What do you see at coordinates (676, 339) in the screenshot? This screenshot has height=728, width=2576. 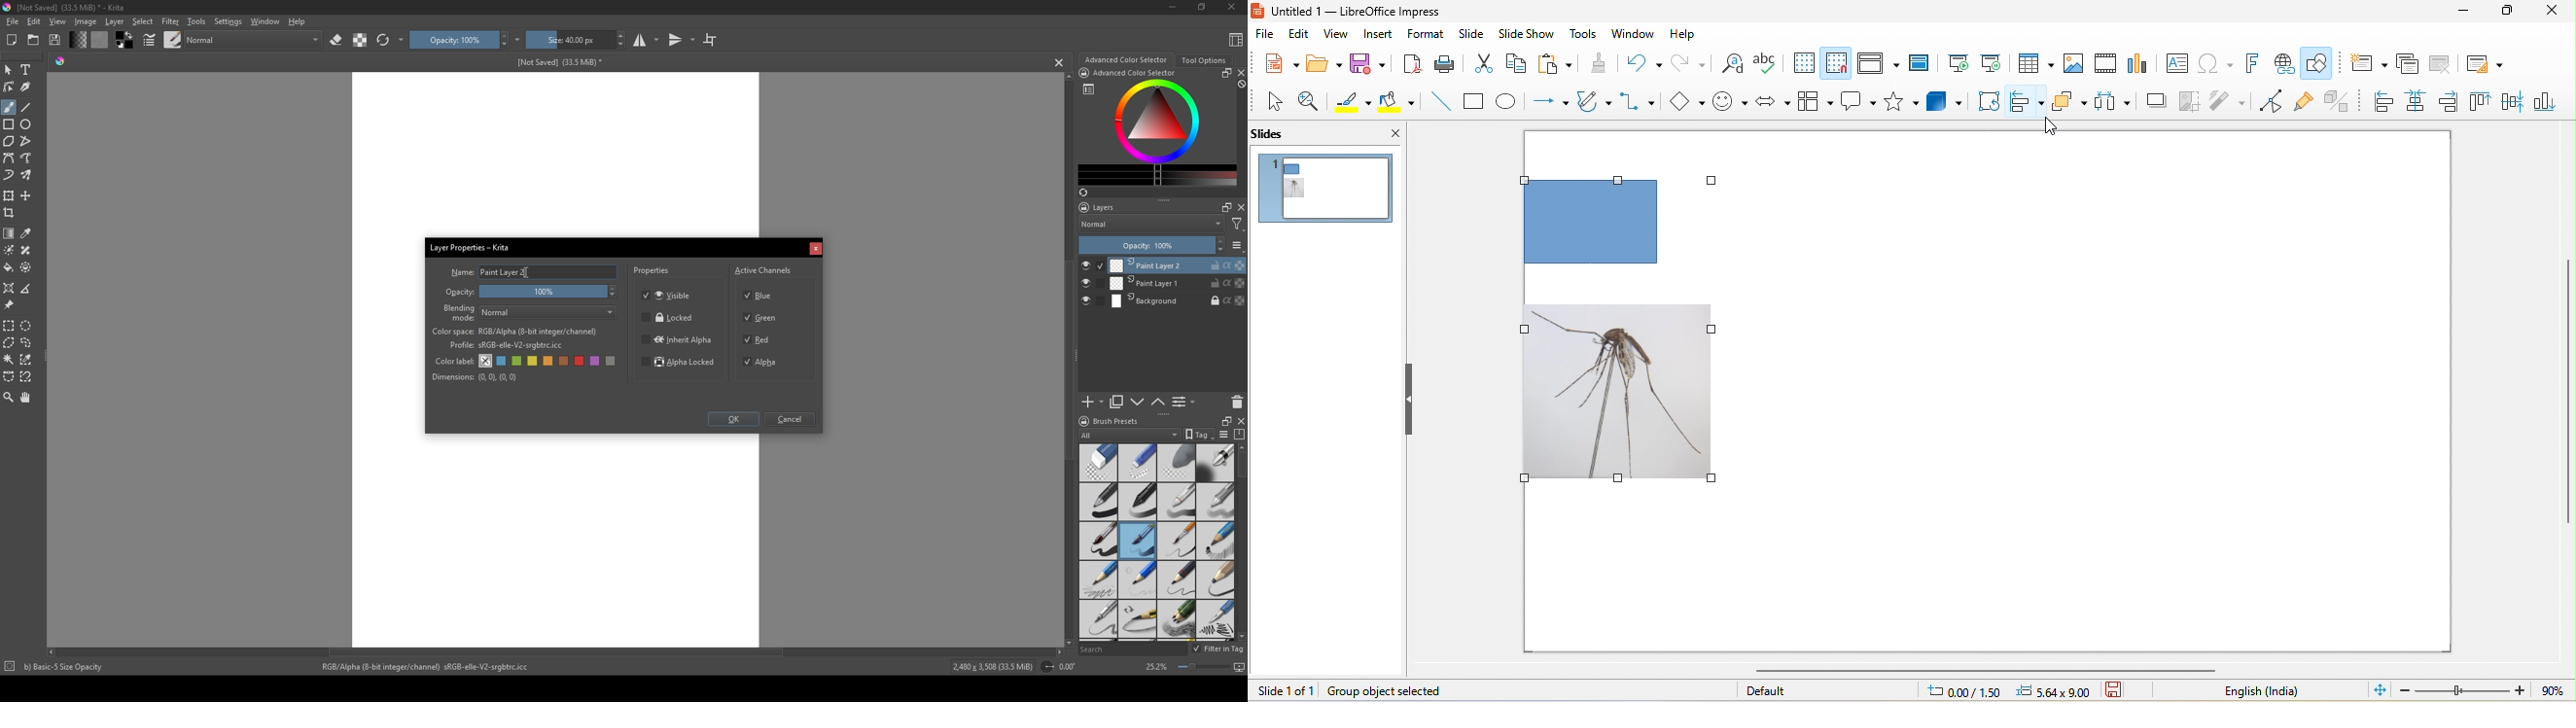 I see `Inherit alpha` at bounding box center [676, 339].